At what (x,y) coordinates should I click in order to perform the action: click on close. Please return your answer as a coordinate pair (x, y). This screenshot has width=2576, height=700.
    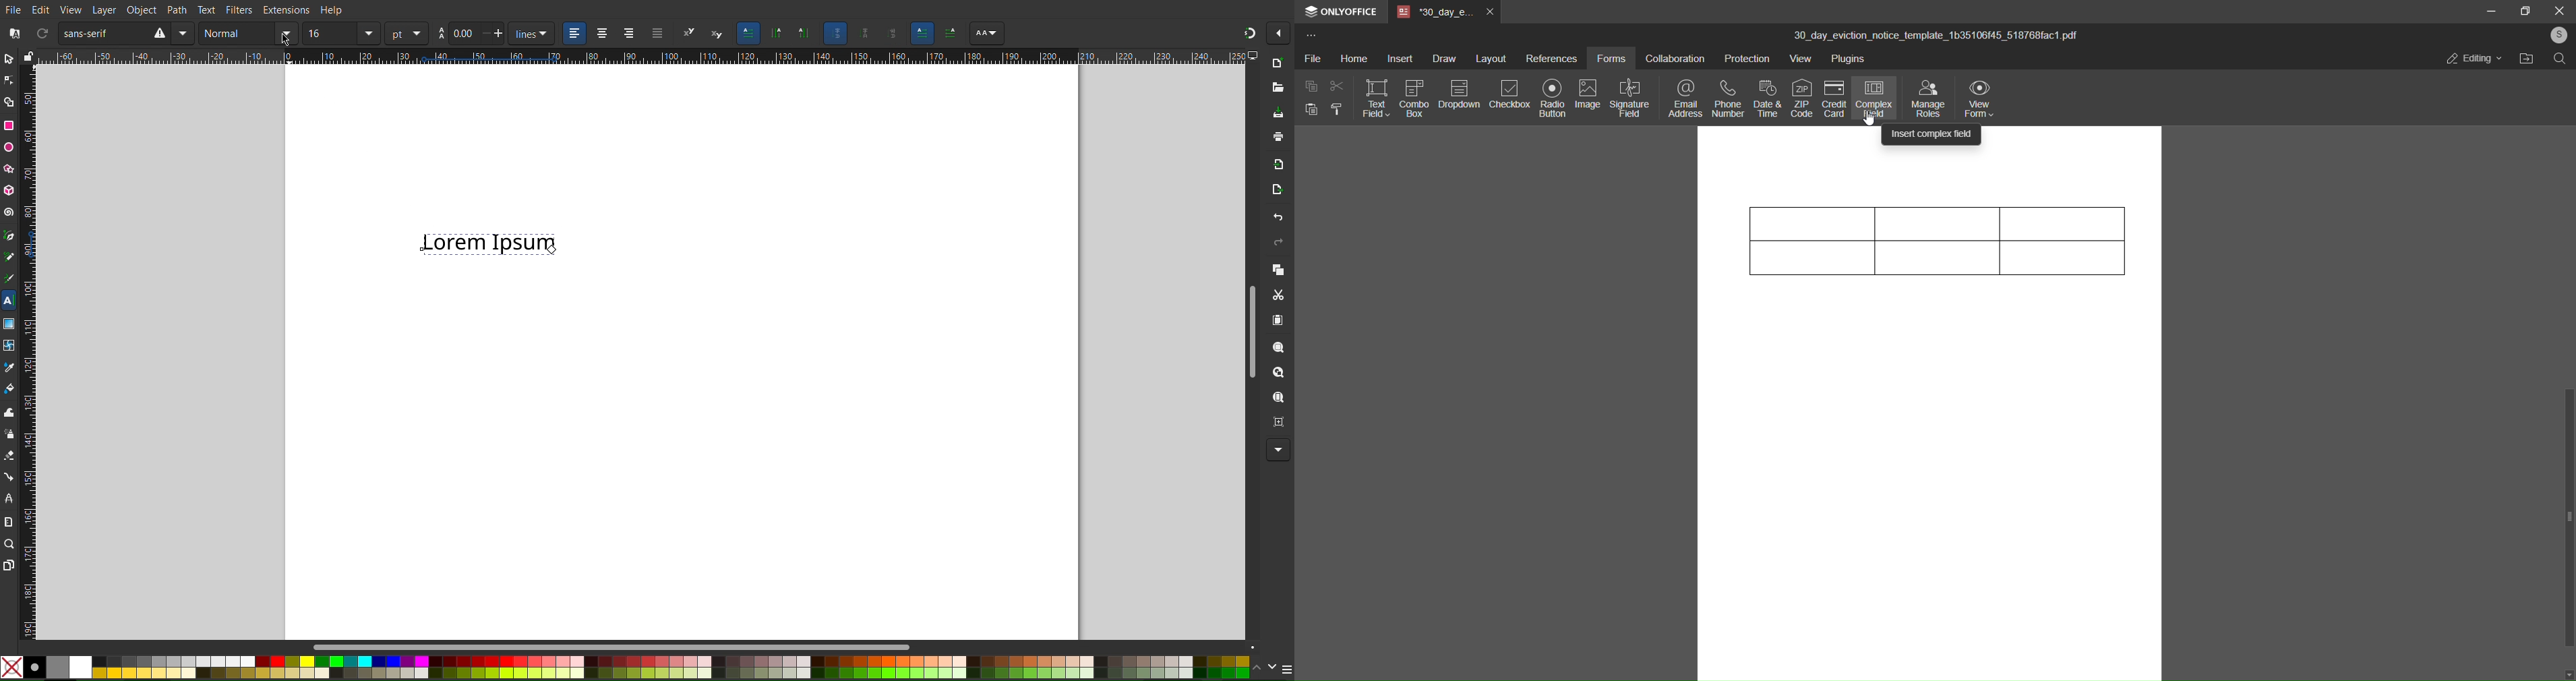
    Looking at the image, I should click on (2557, 10).